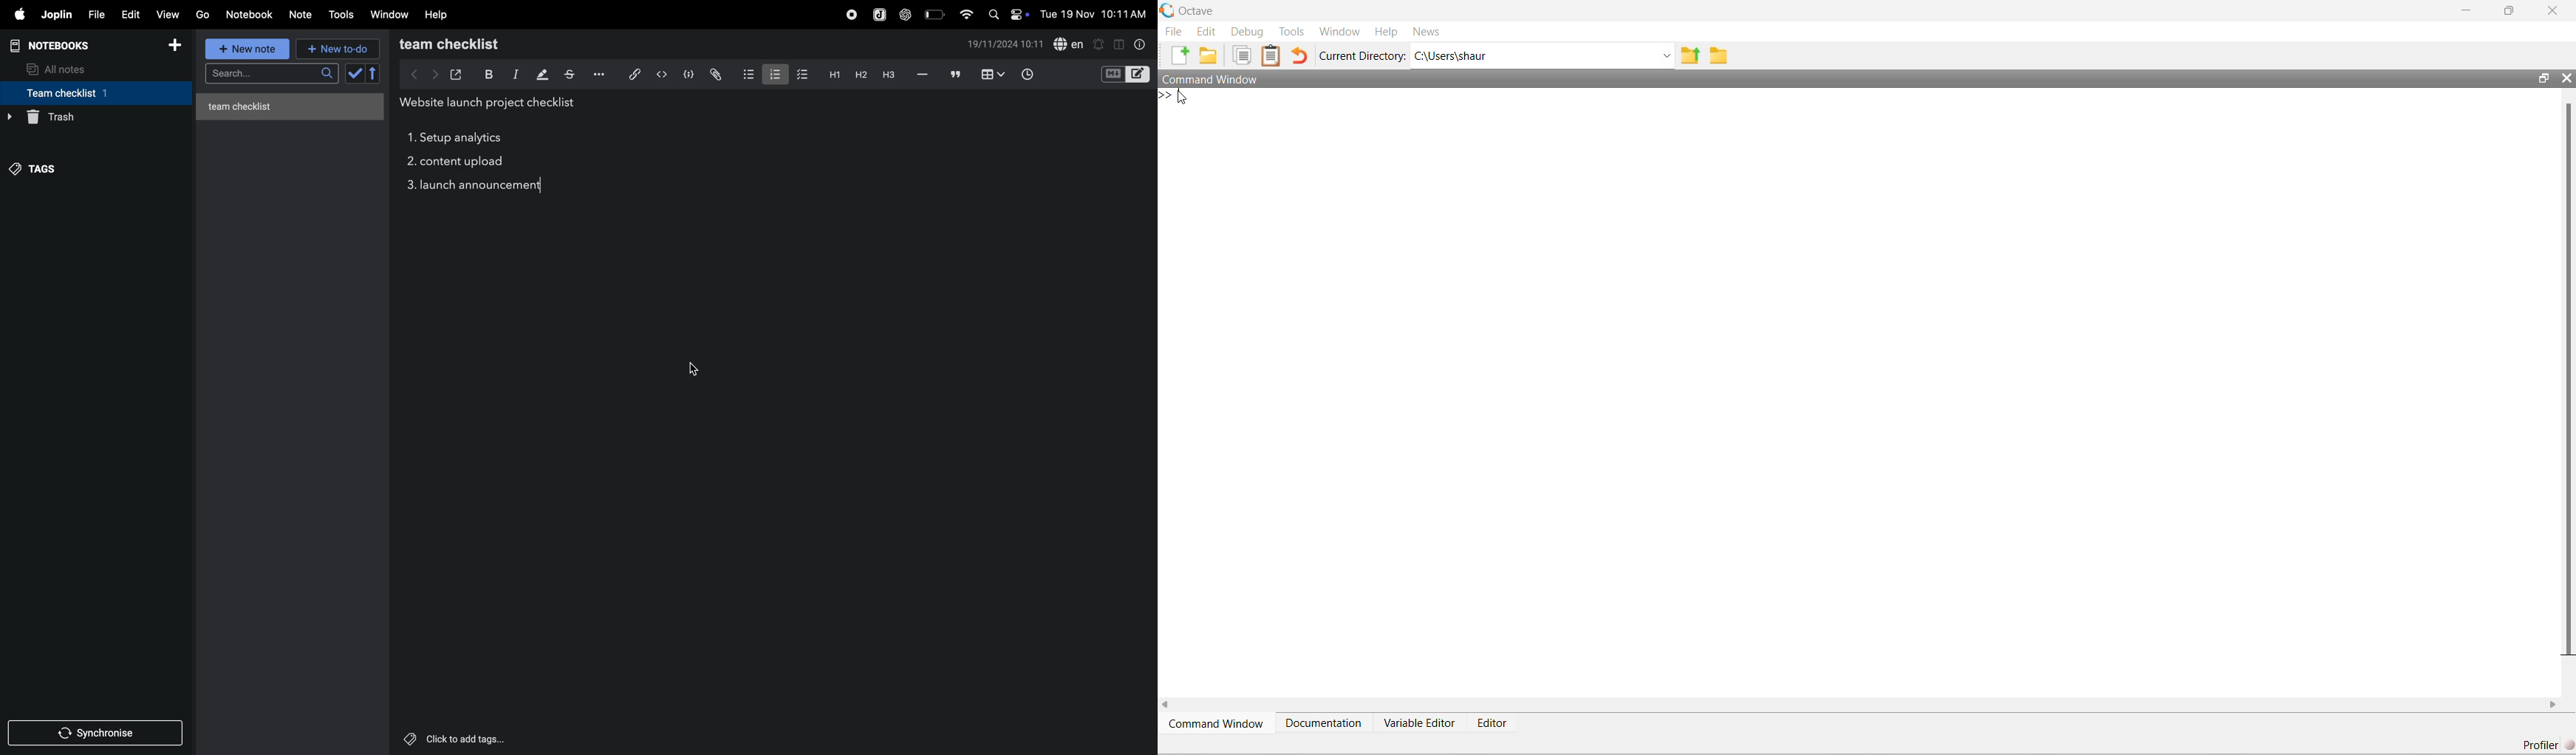  Describe the element at coordinates (19, 15) in the screenshot. I see `apple menu` at that location.